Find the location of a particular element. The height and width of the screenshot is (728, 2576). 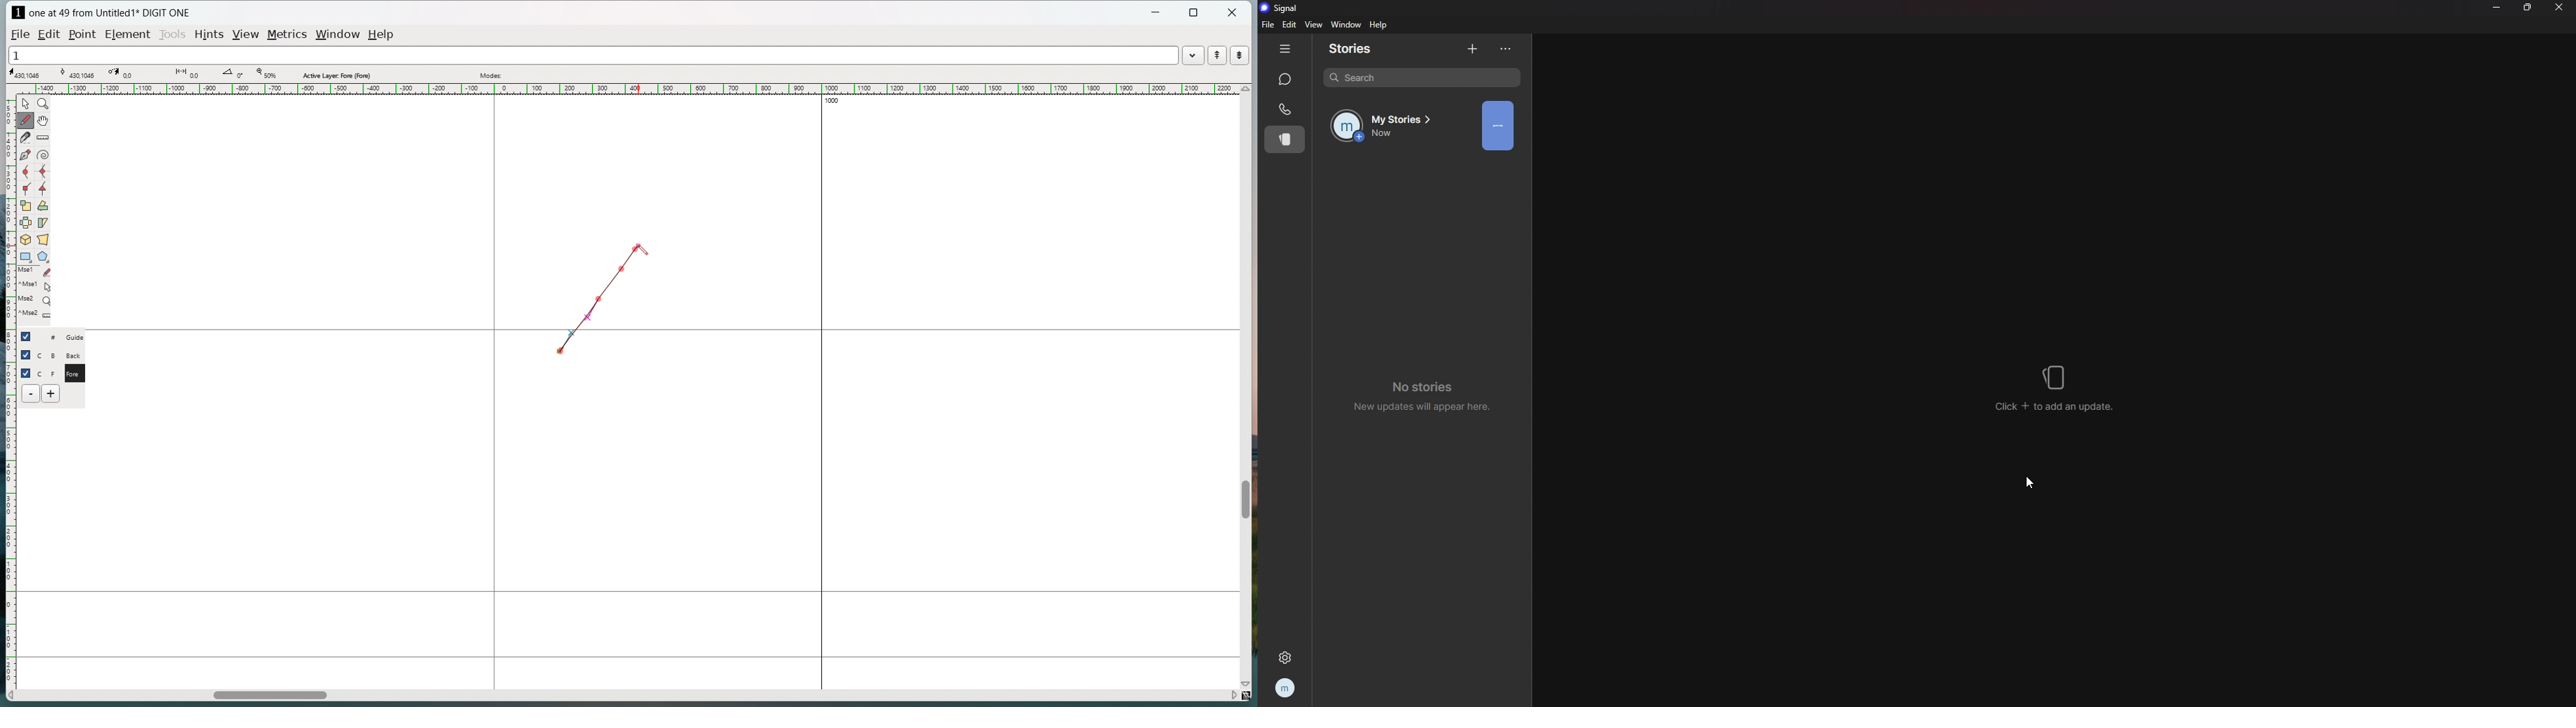

vertical ruler is located at coordinates (9, 385).